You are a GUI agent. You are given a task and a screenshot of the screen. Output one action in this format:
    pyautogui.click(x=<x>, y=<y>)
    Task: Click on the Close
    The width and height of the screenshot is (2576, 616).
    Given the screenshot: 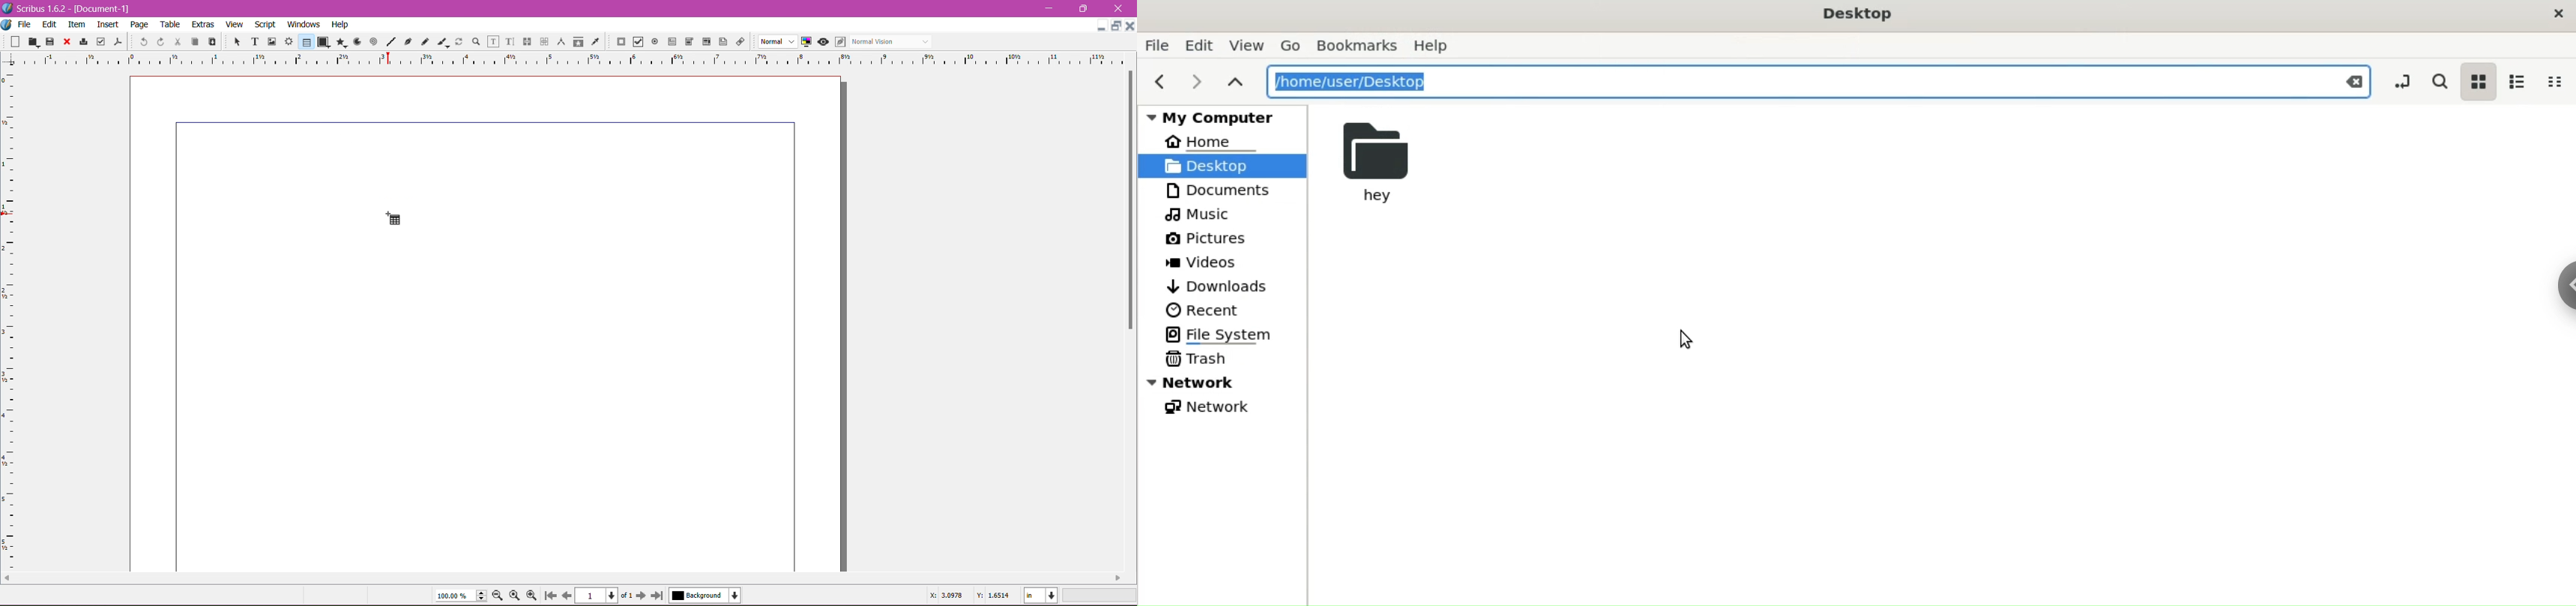 What is the action you would take?
    pyautogui.click(x=1131, y=25)
    